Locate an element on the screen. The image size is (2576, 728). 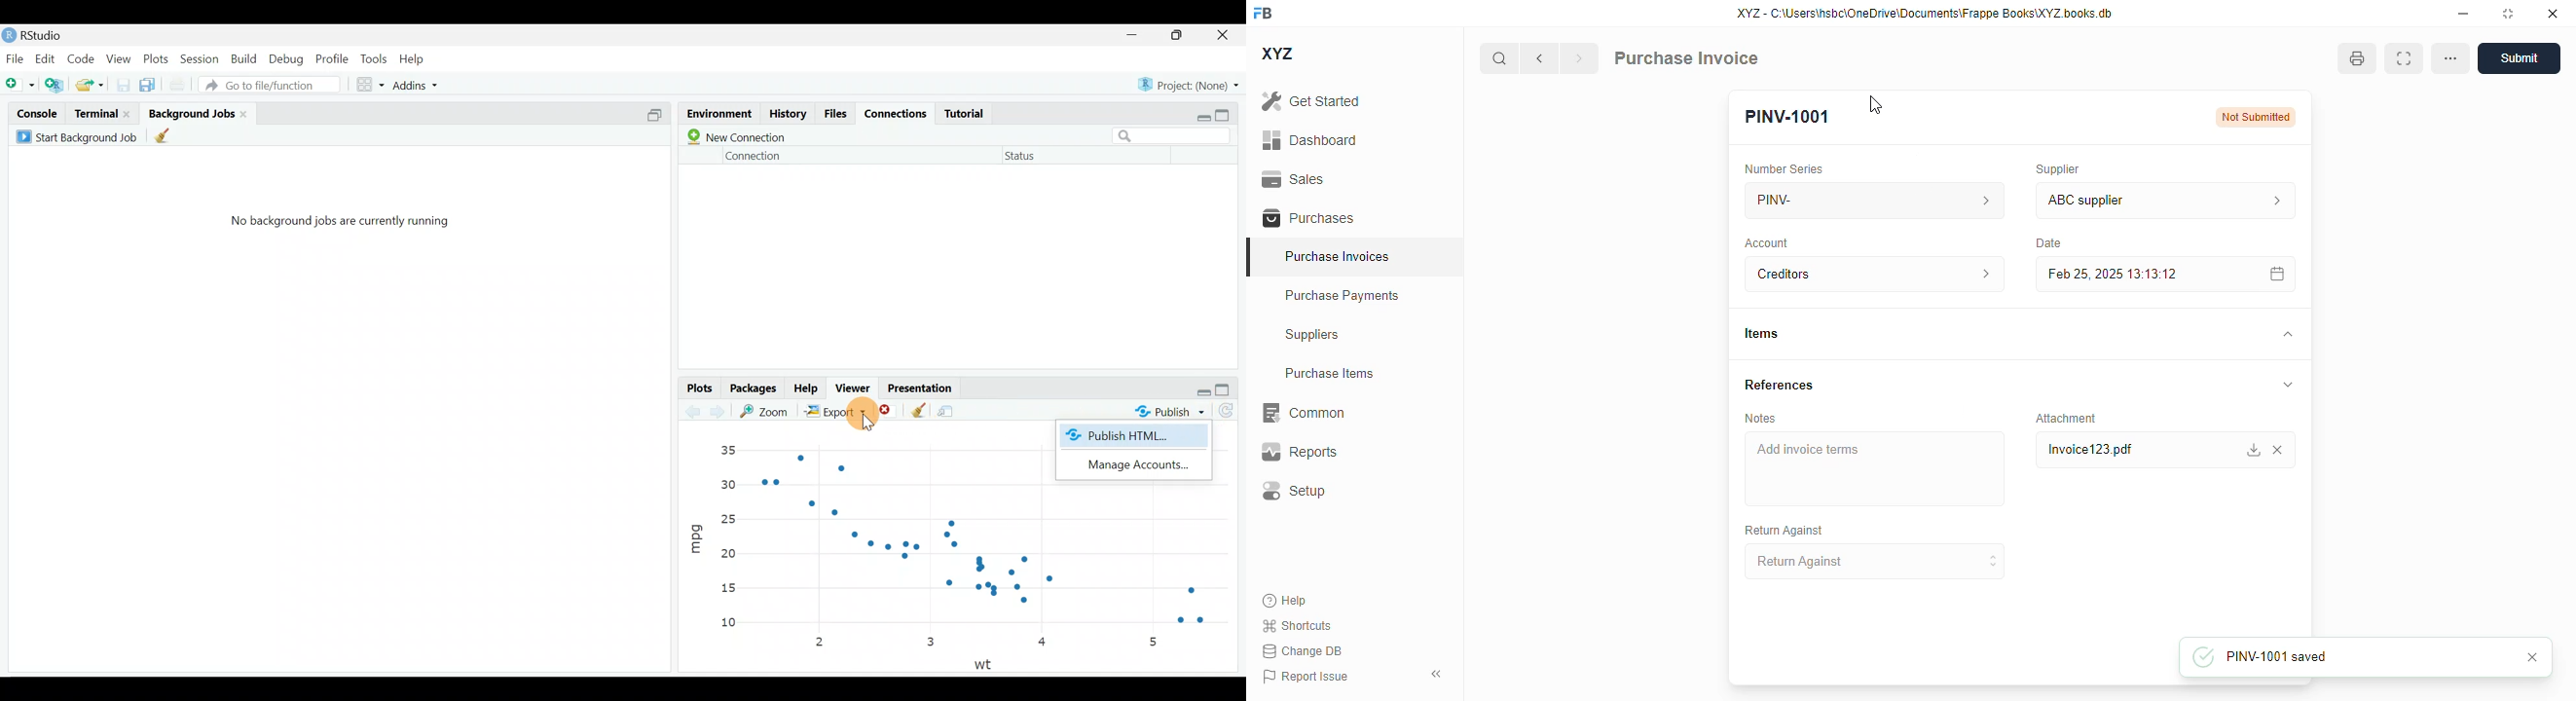
purchase items is located at coordinates (1330, 373).